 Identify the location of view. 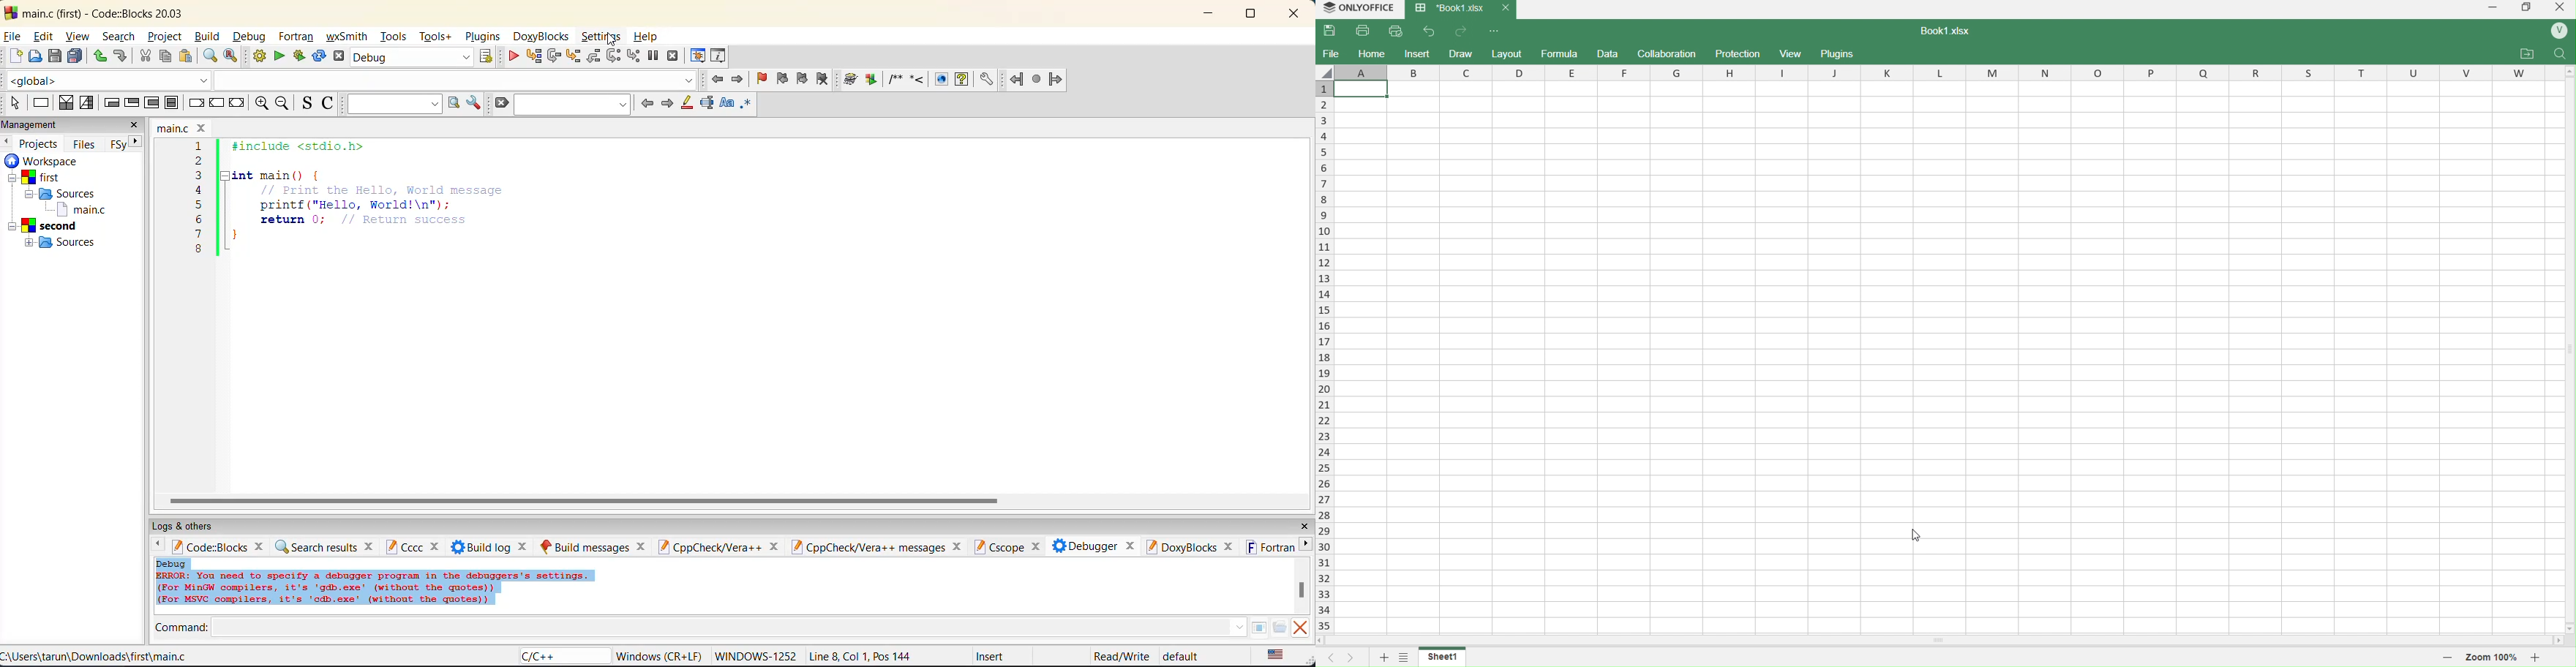
(78, 36).